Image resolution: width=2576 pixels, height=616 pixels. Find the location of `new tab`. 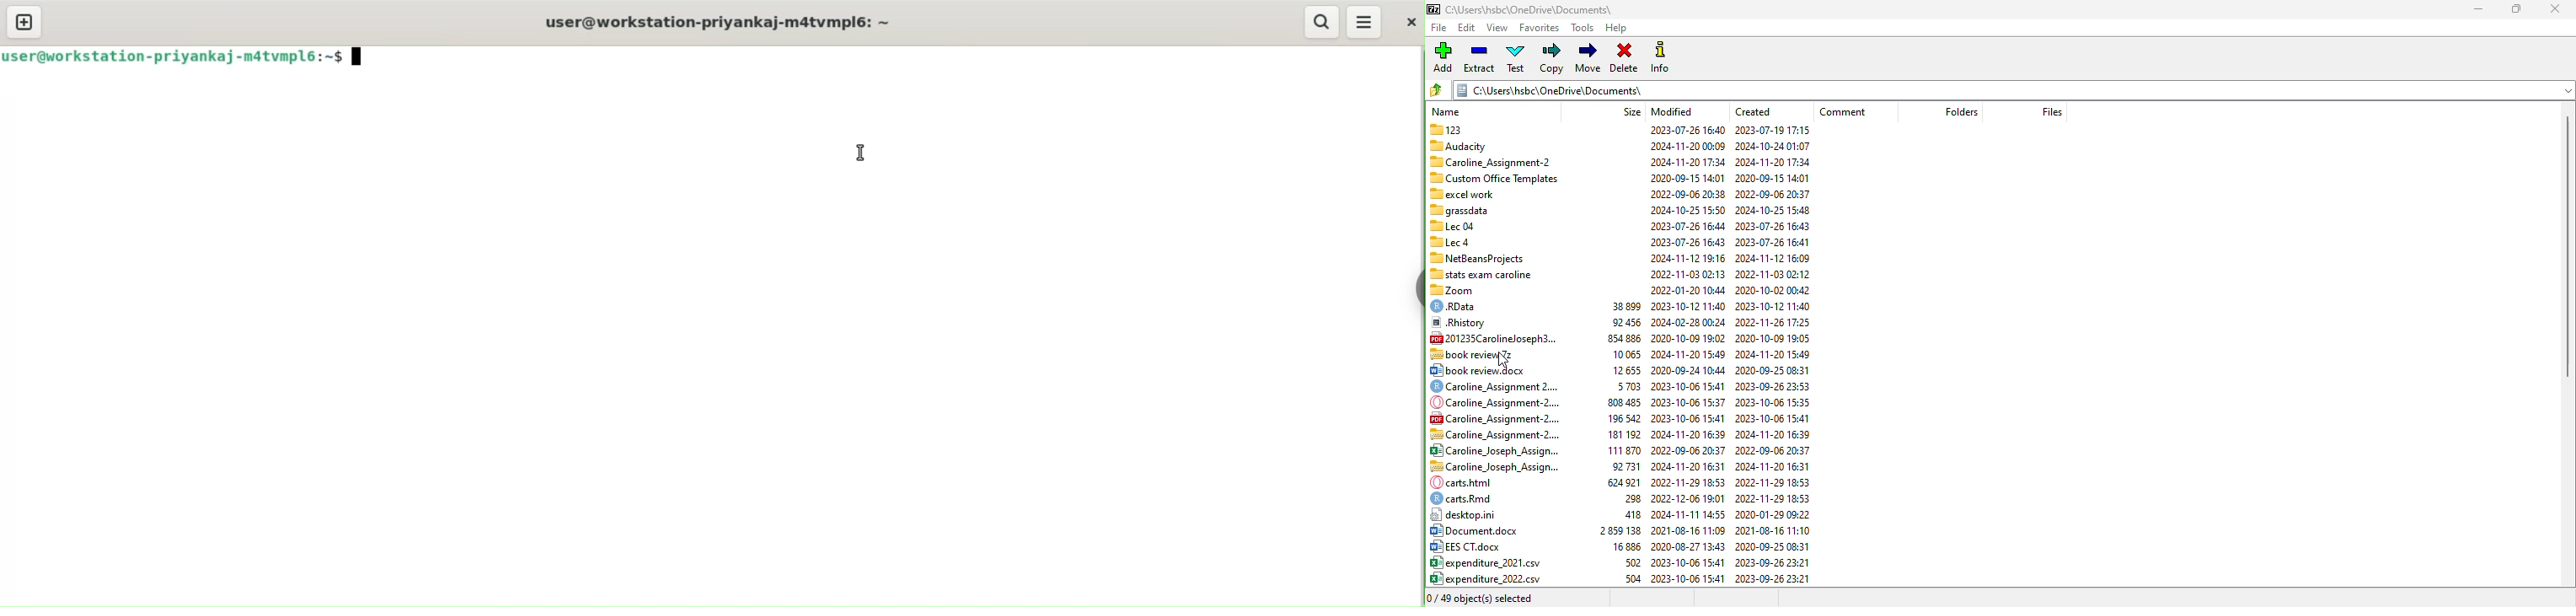

new tab is located at coordinates (25, 20).